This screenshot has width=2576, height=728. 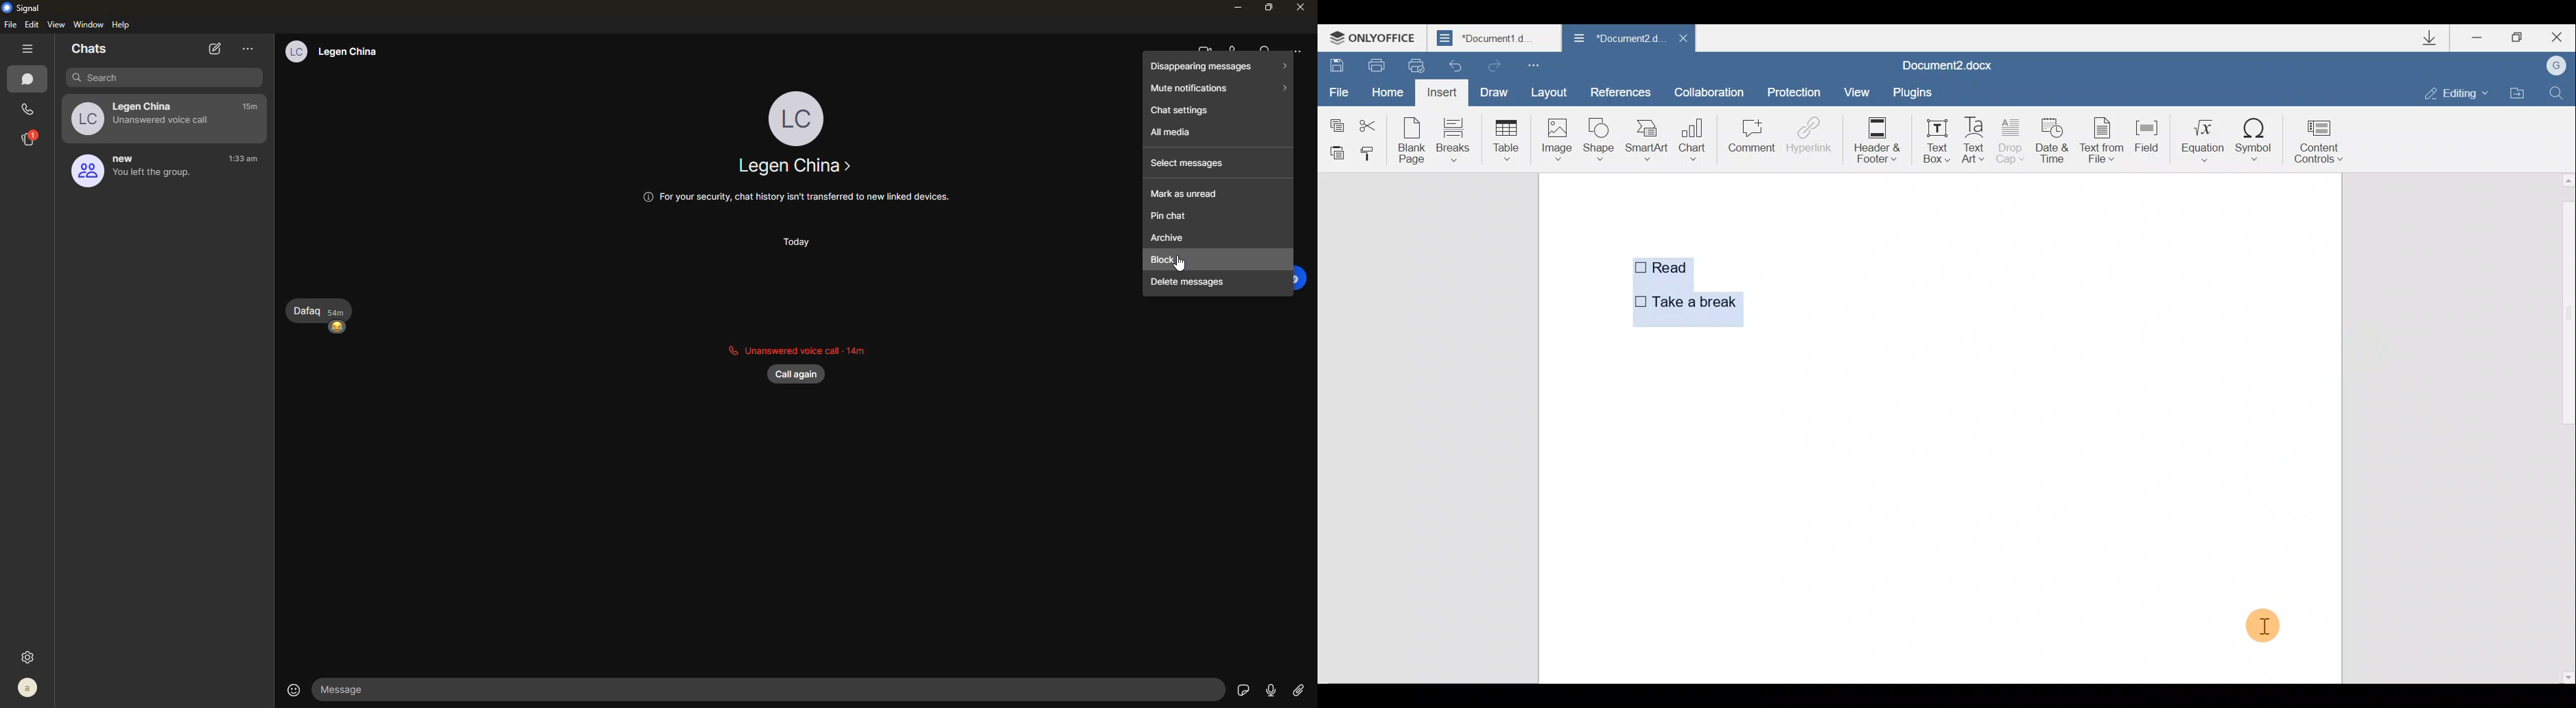 I want to click on Copy, so click(x=1335, y=119).